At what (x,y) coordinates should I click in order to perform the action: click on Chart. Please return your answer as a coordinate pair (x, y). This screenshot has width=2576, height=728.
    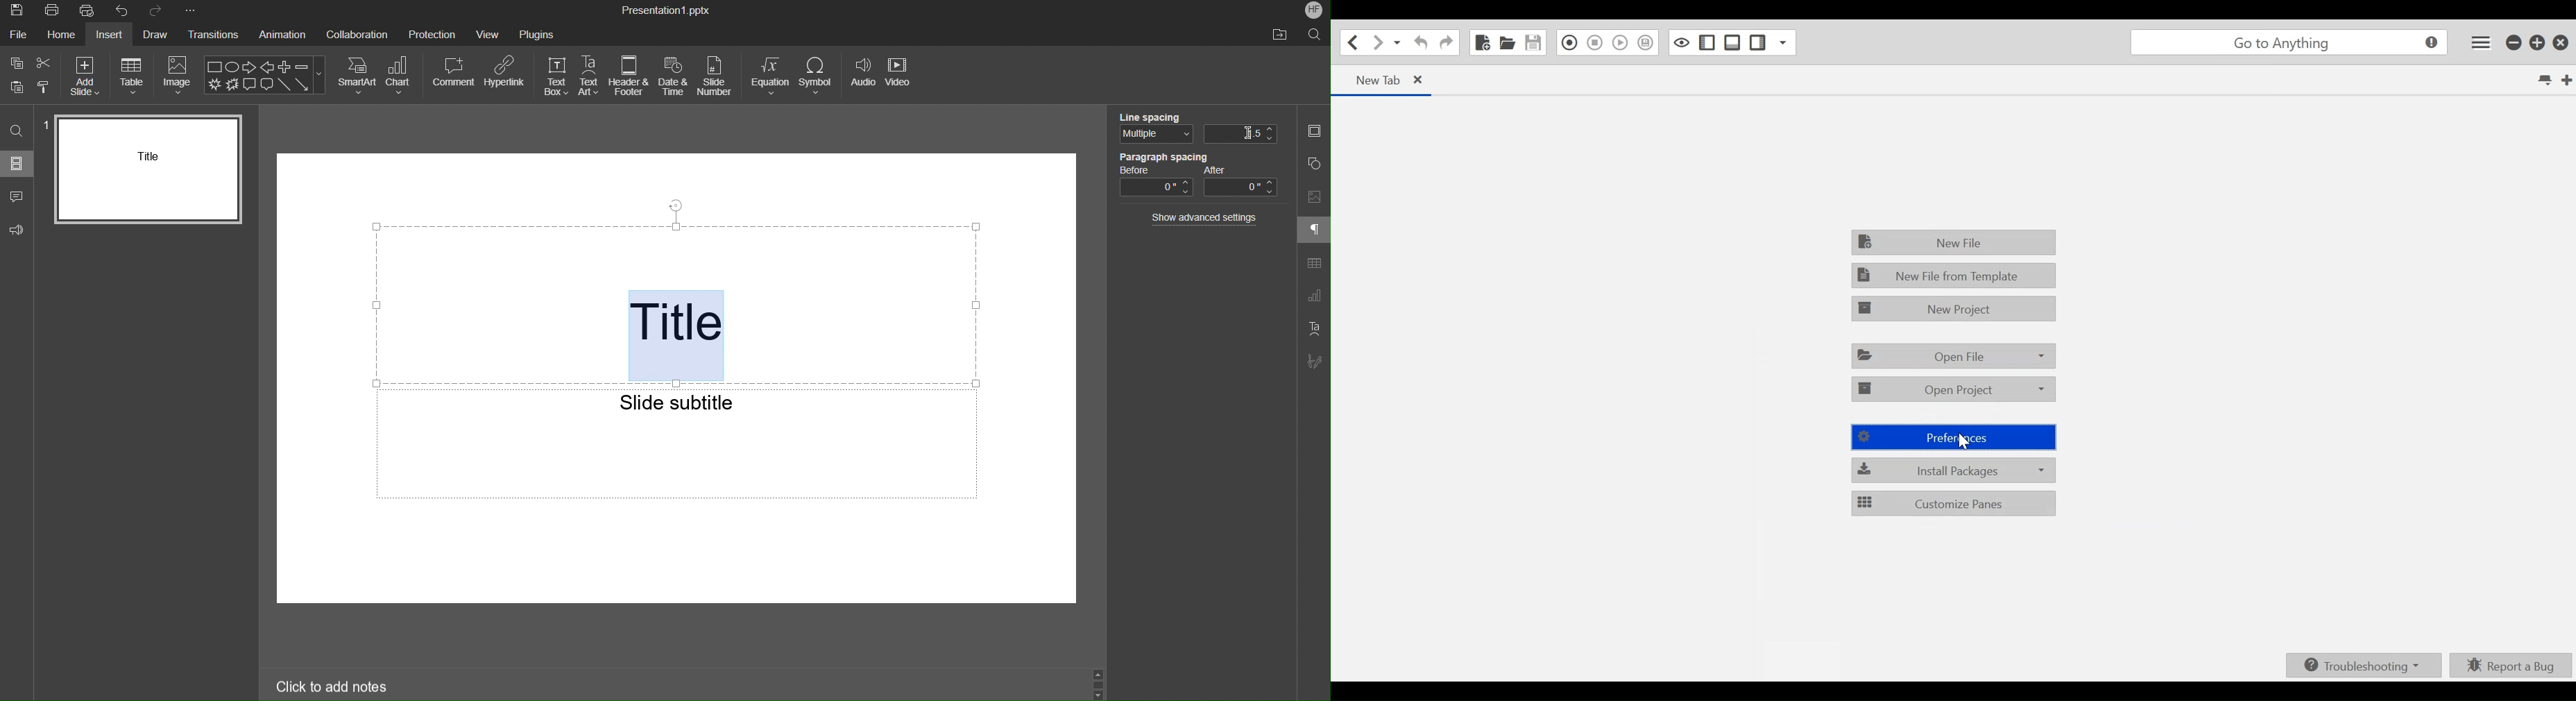
    Looking at the image, I should click on (402, 76).